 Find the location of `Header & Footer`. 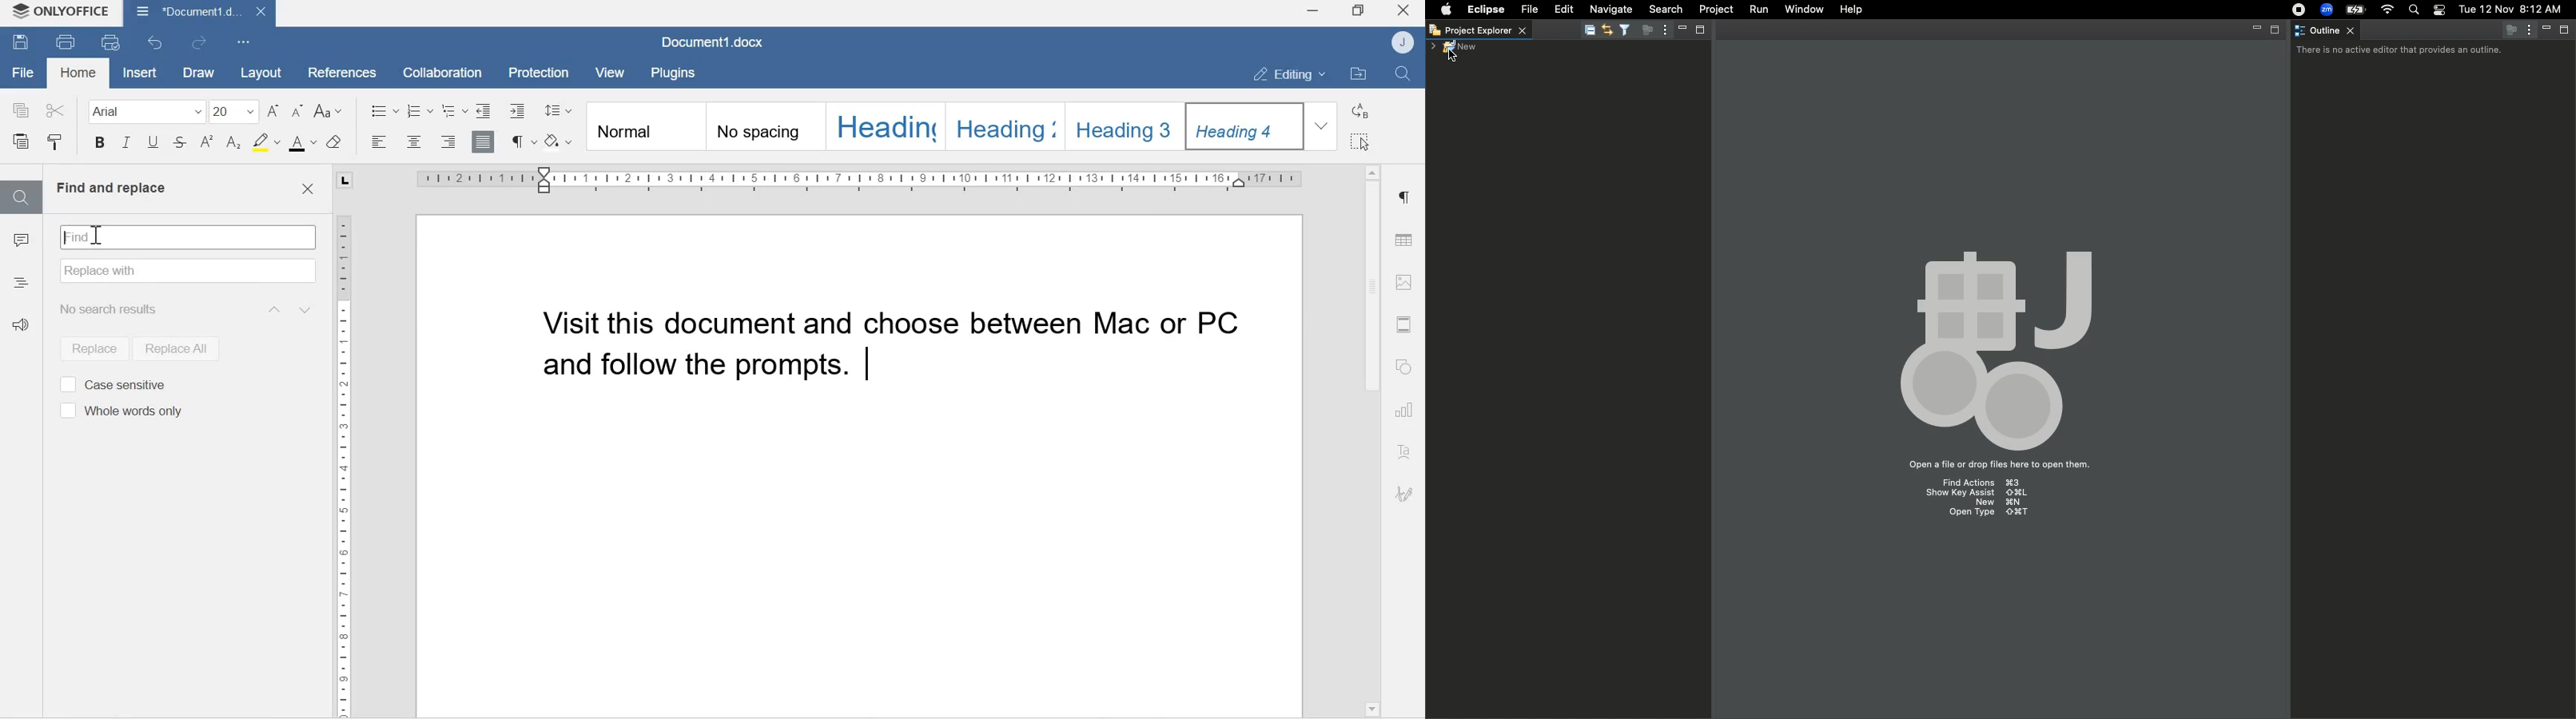

Header & Footer is located at coordinates (1404, 324).